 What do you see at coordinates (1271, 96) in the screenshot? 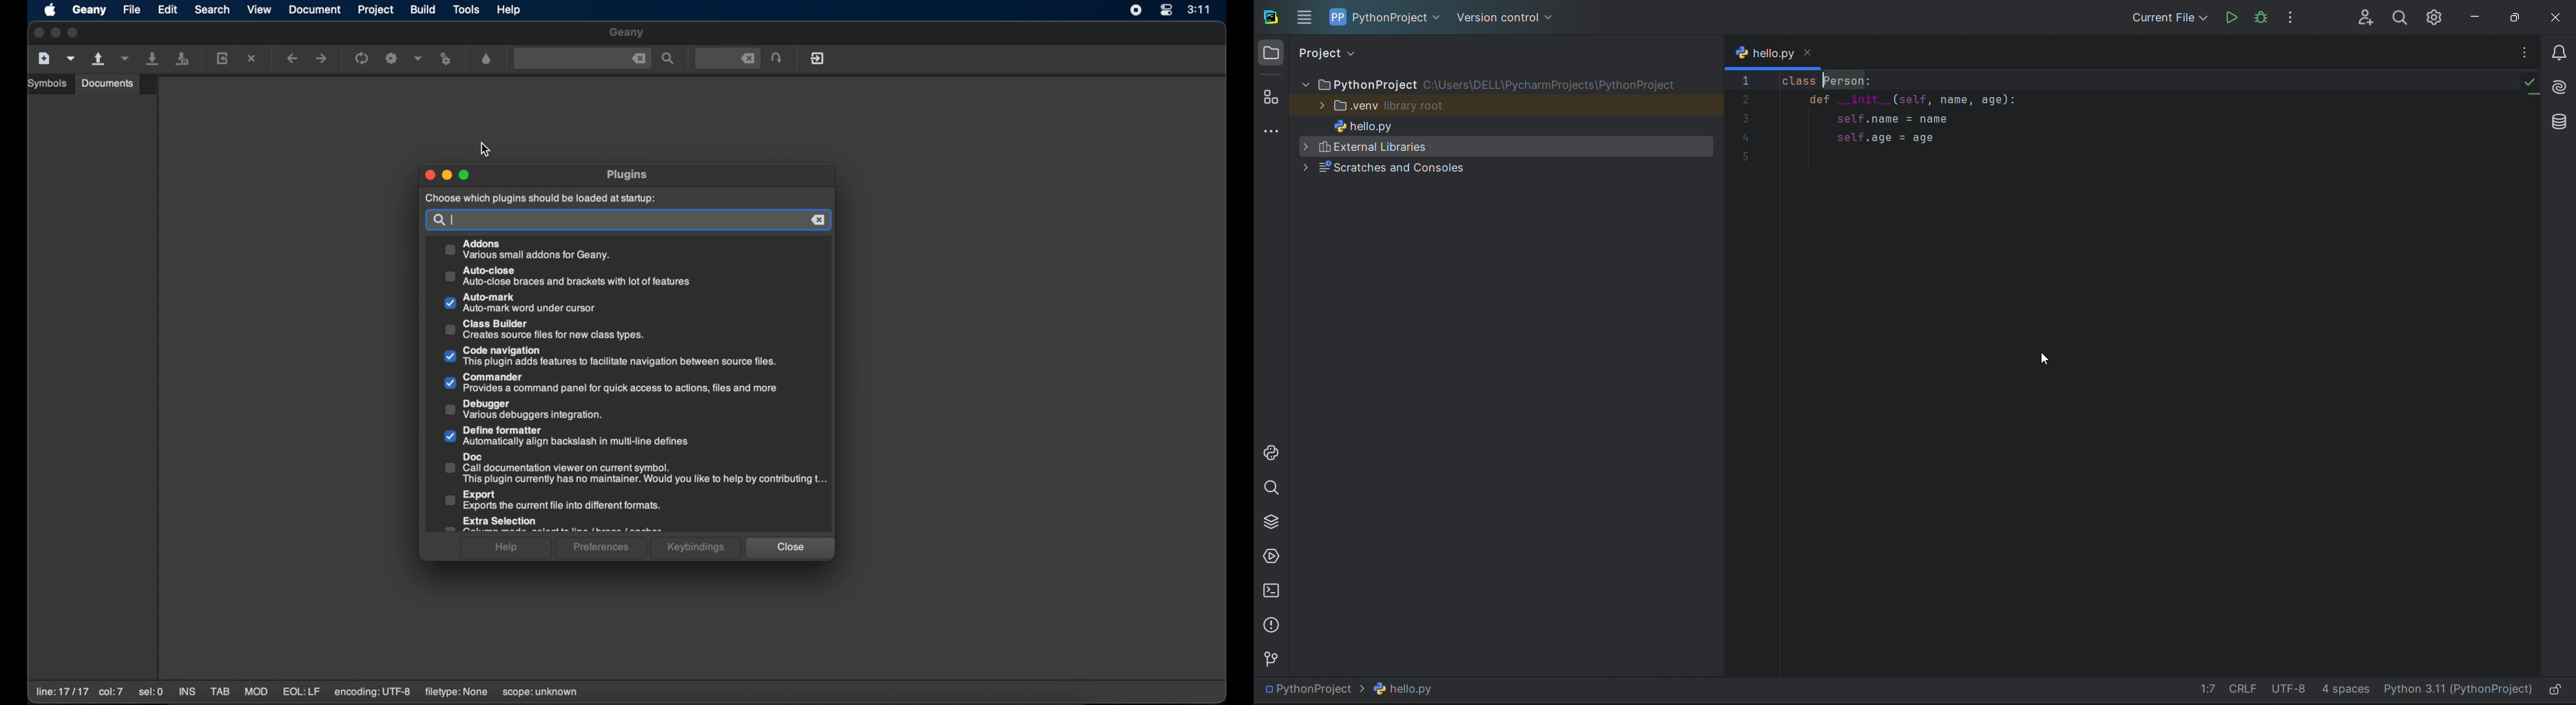
I see `structur` at bounding box center [1271, 96].